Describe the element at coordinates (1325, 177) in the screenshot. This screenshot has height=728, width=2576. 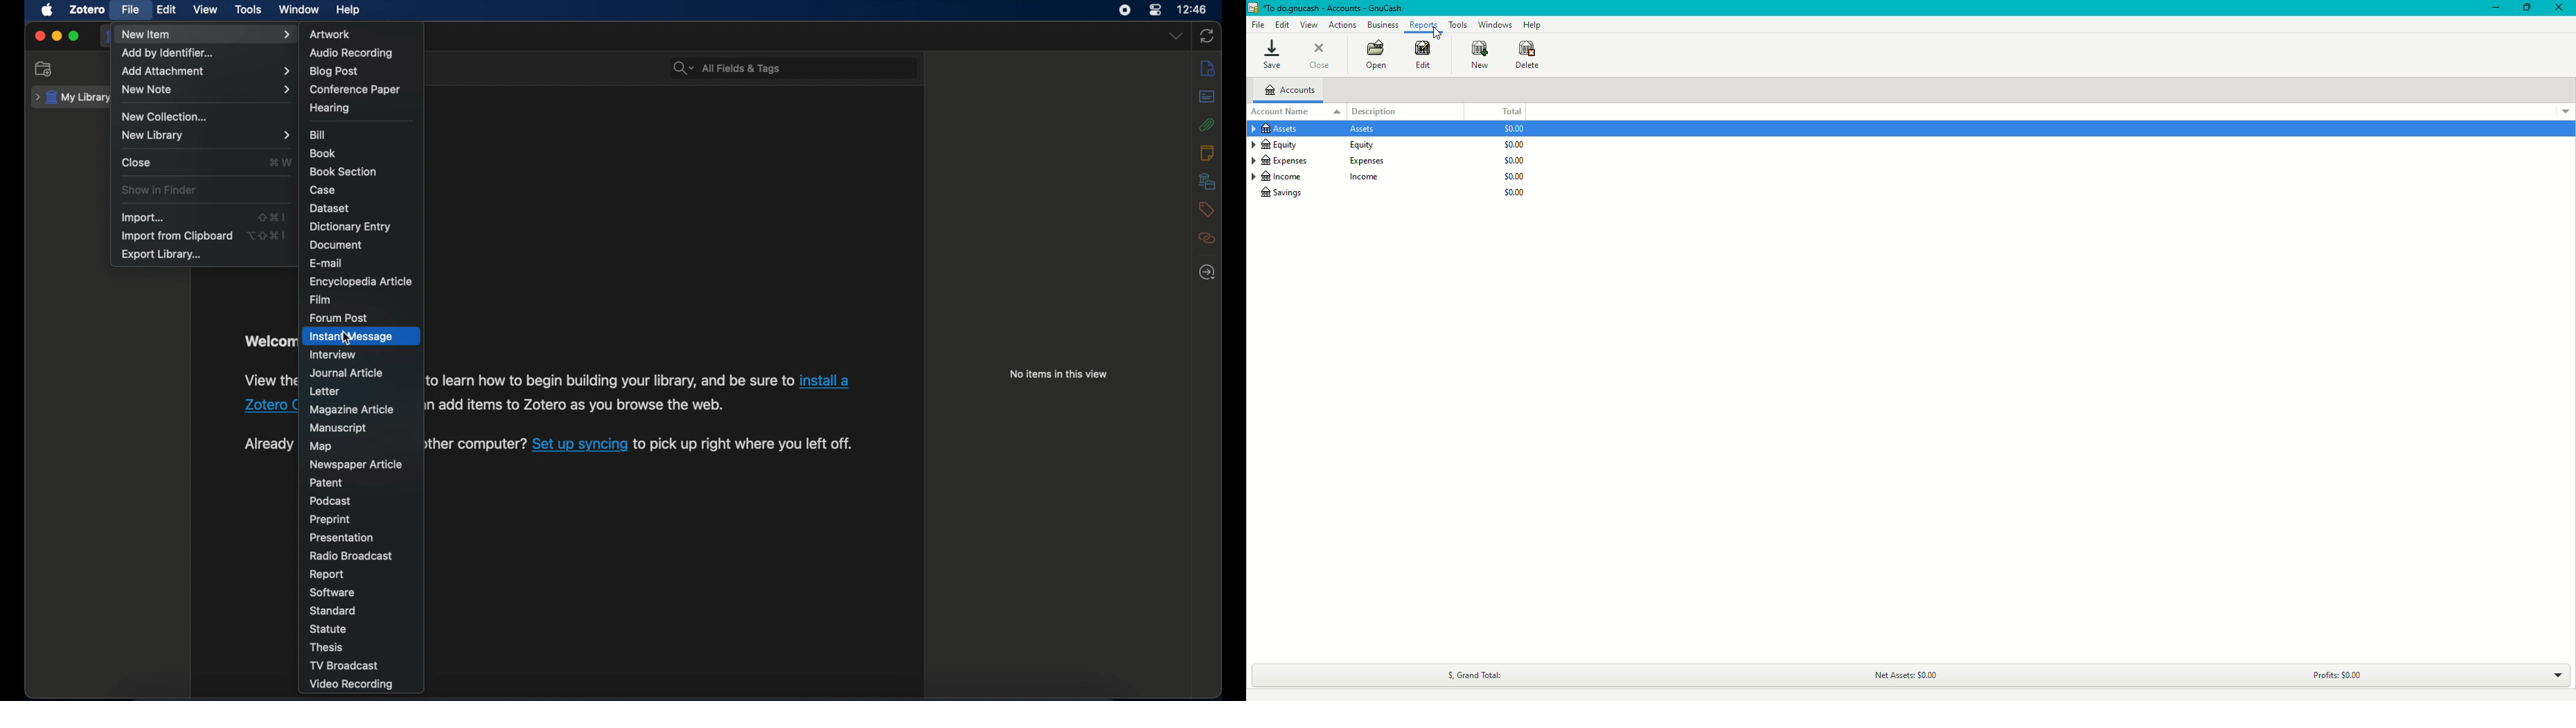
I see `Income` at that location.